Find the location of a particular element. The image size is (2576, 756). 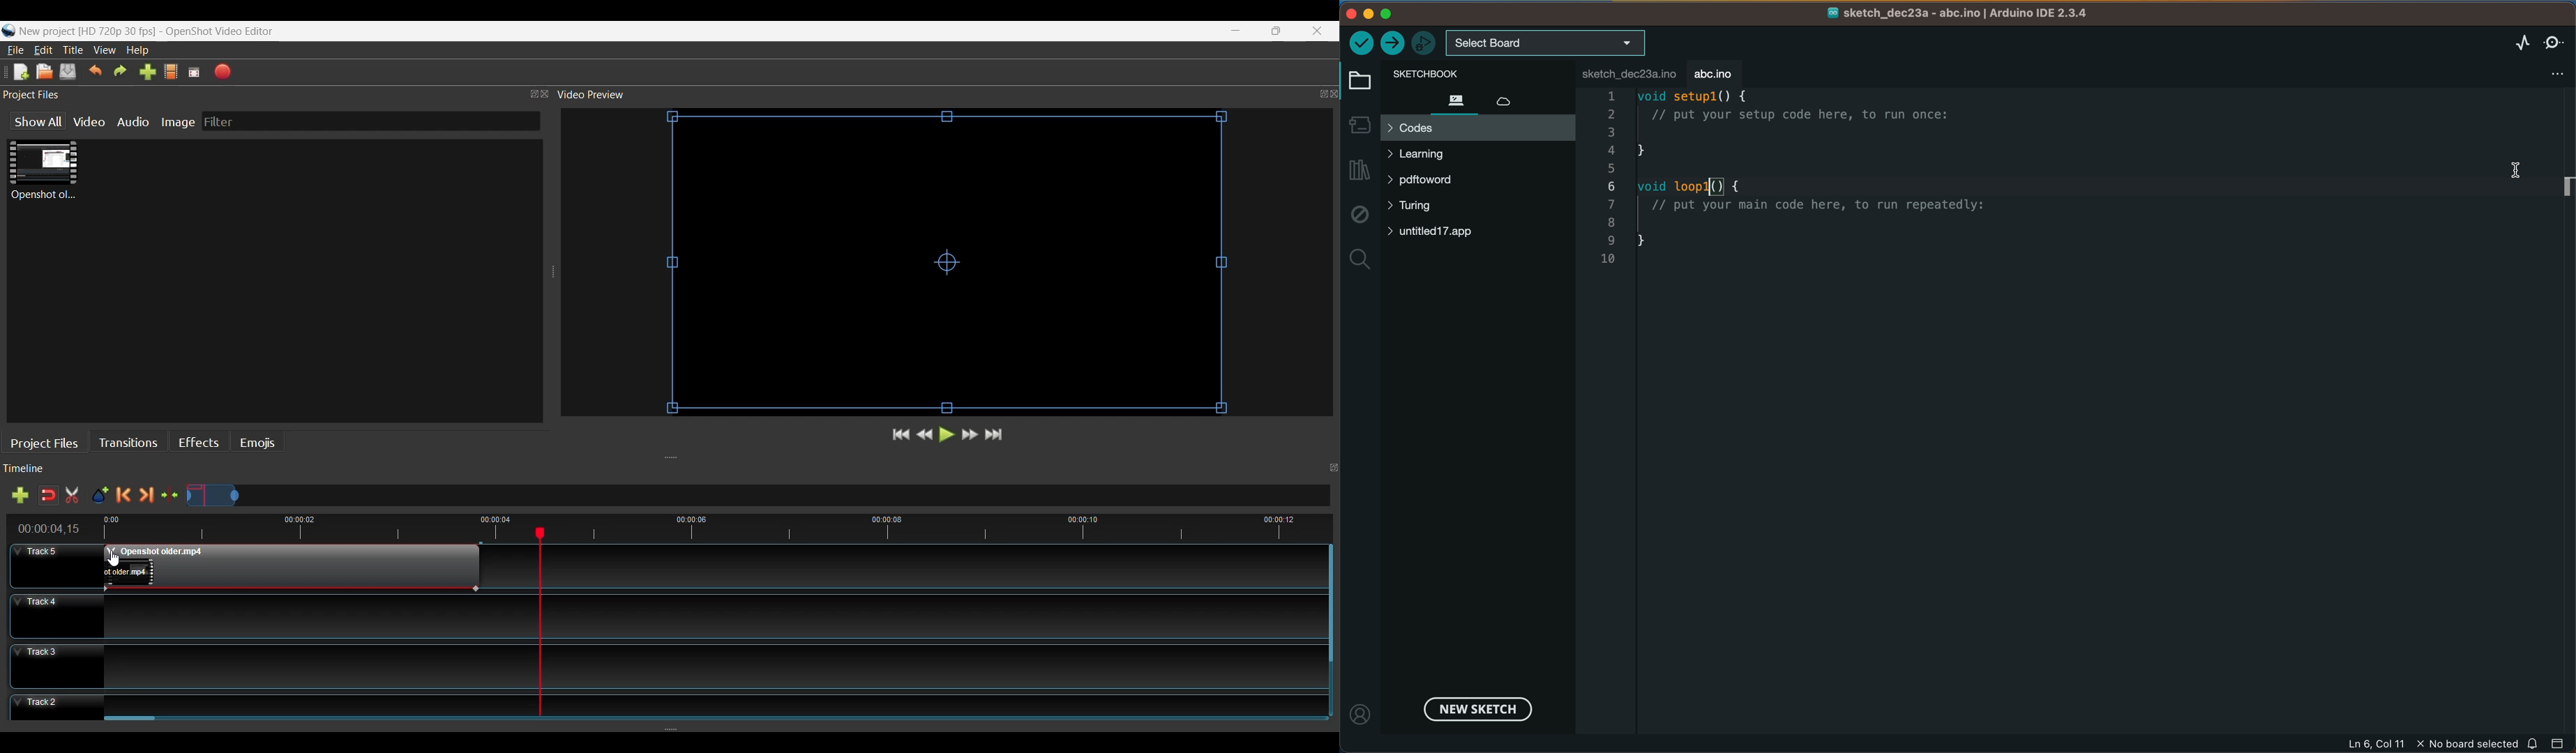

Add Marker is located at coordinates (100, 496).